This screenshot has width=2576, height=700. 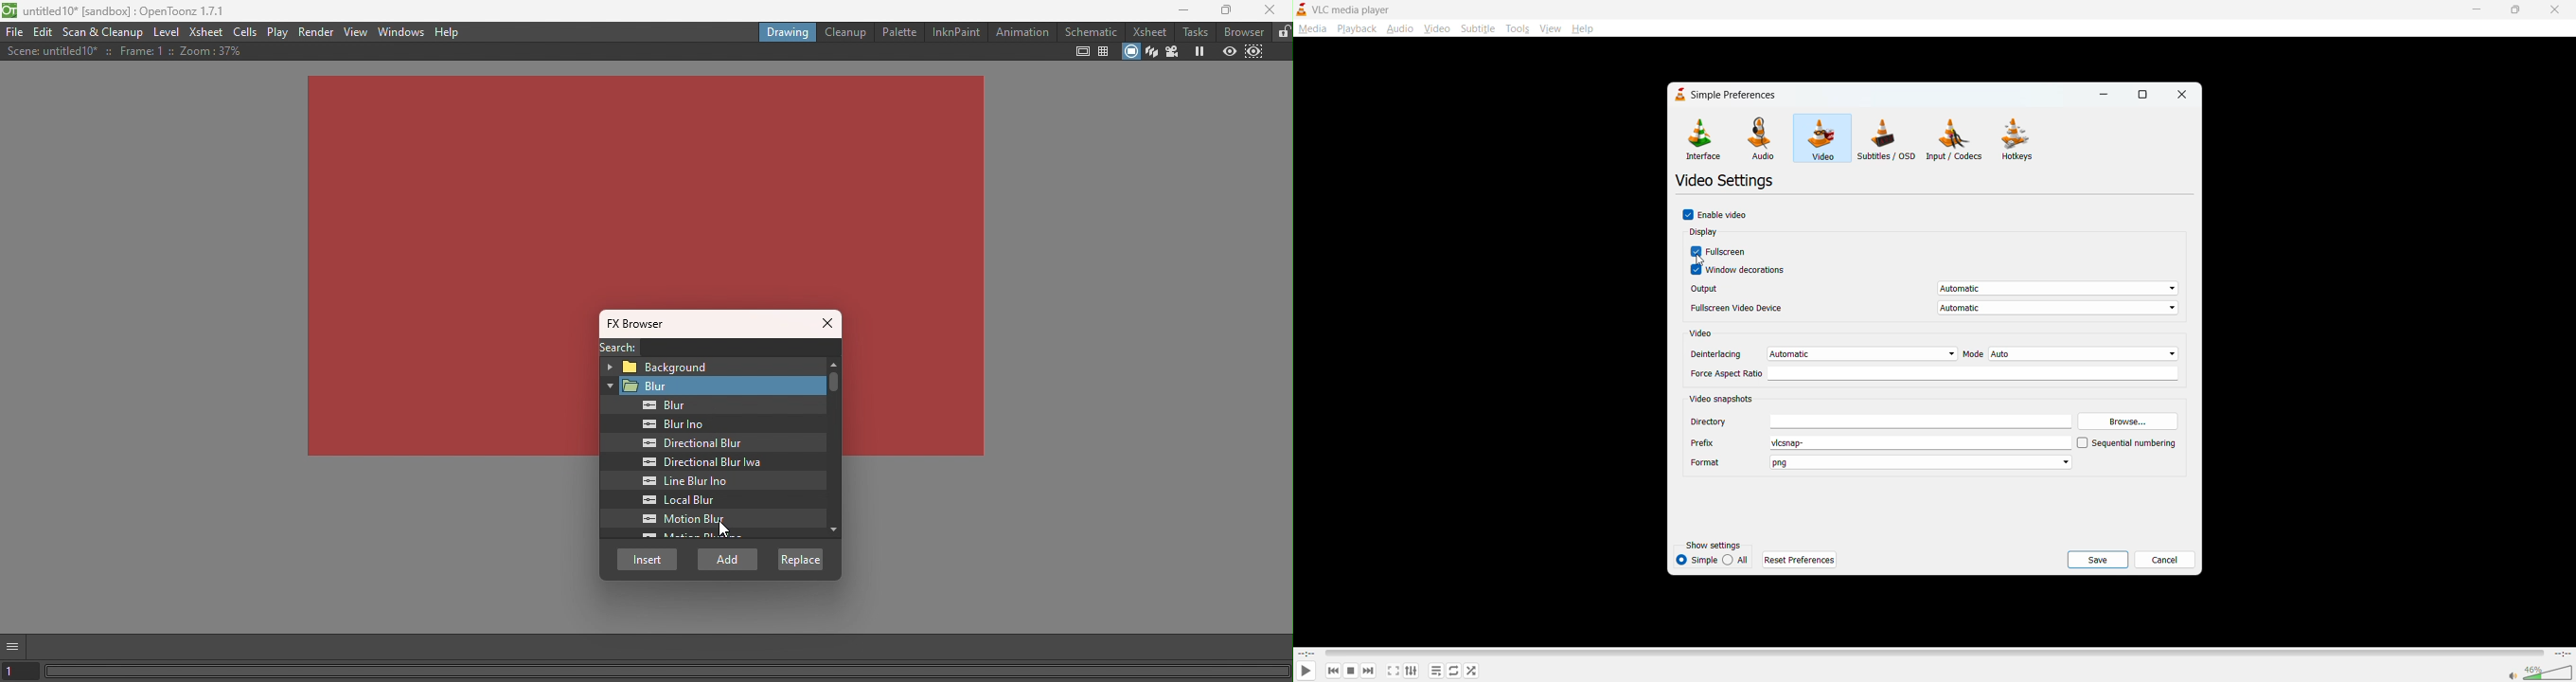 I want to click on next, so click(x=1366, y=671).